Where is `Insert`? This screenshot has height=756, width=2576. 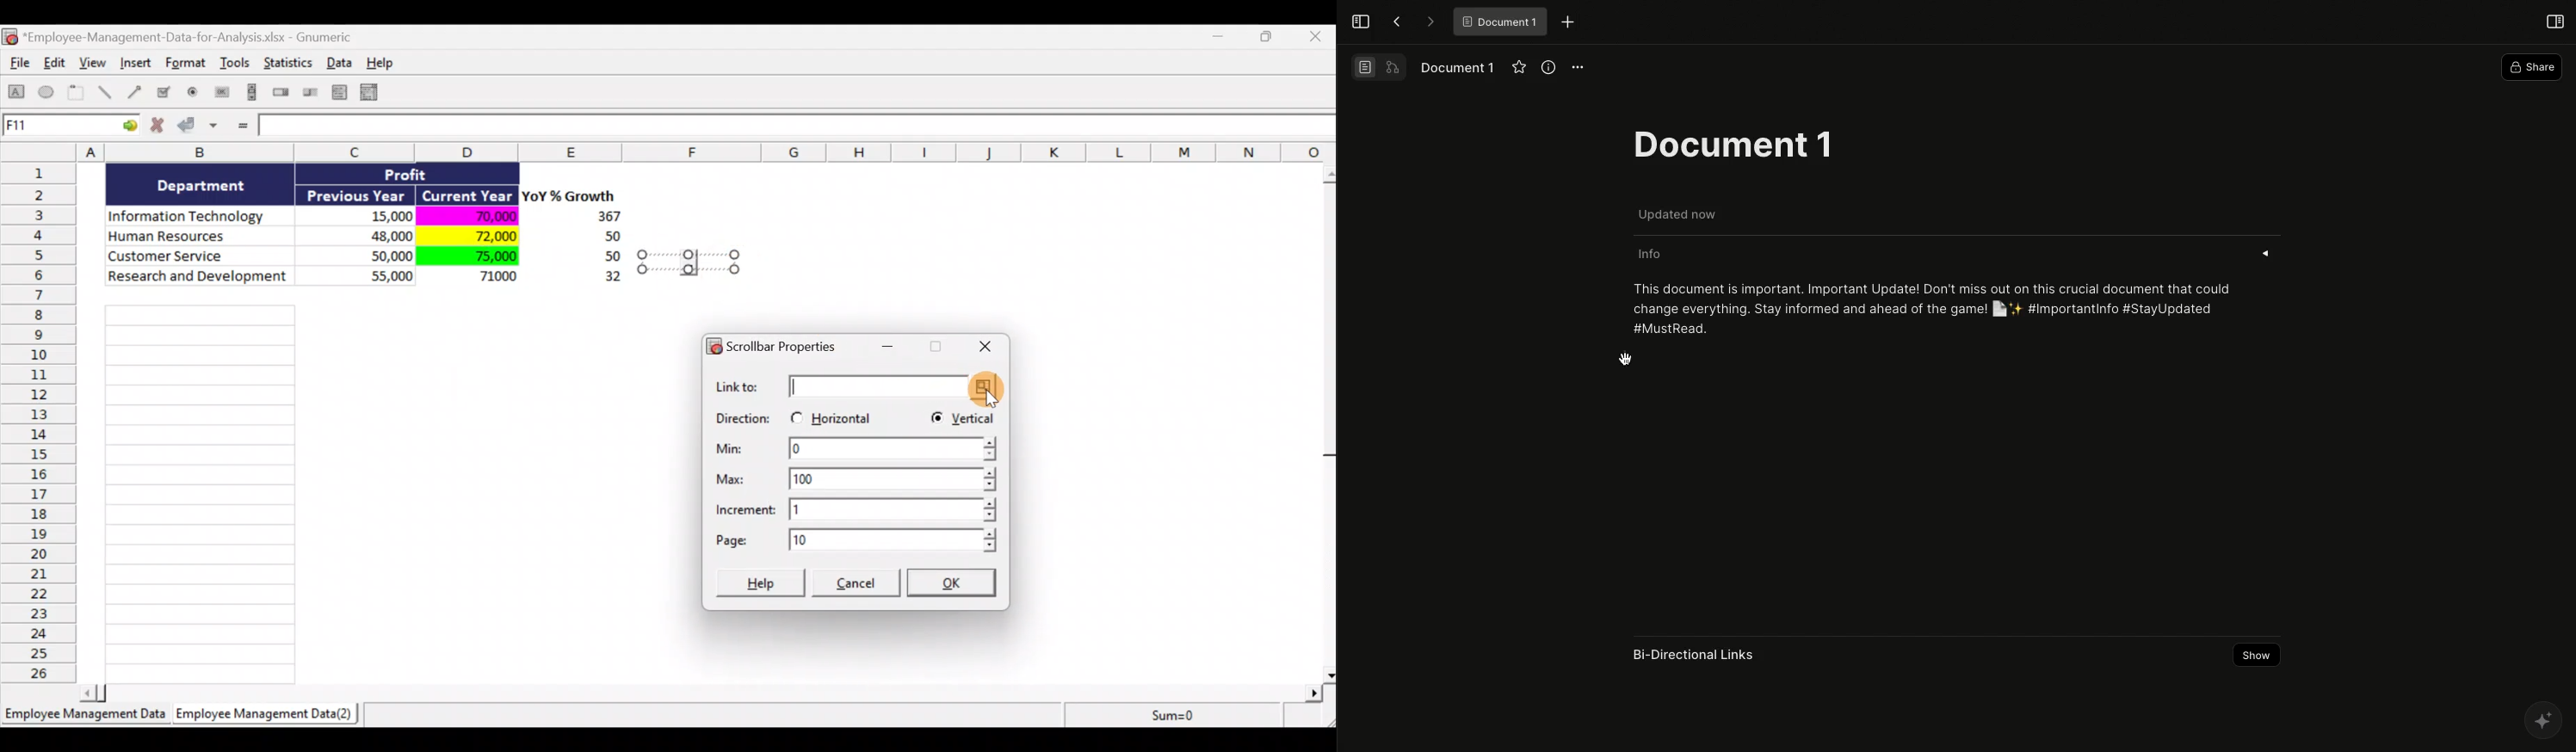 Insert is located at coordinates (135, 65).